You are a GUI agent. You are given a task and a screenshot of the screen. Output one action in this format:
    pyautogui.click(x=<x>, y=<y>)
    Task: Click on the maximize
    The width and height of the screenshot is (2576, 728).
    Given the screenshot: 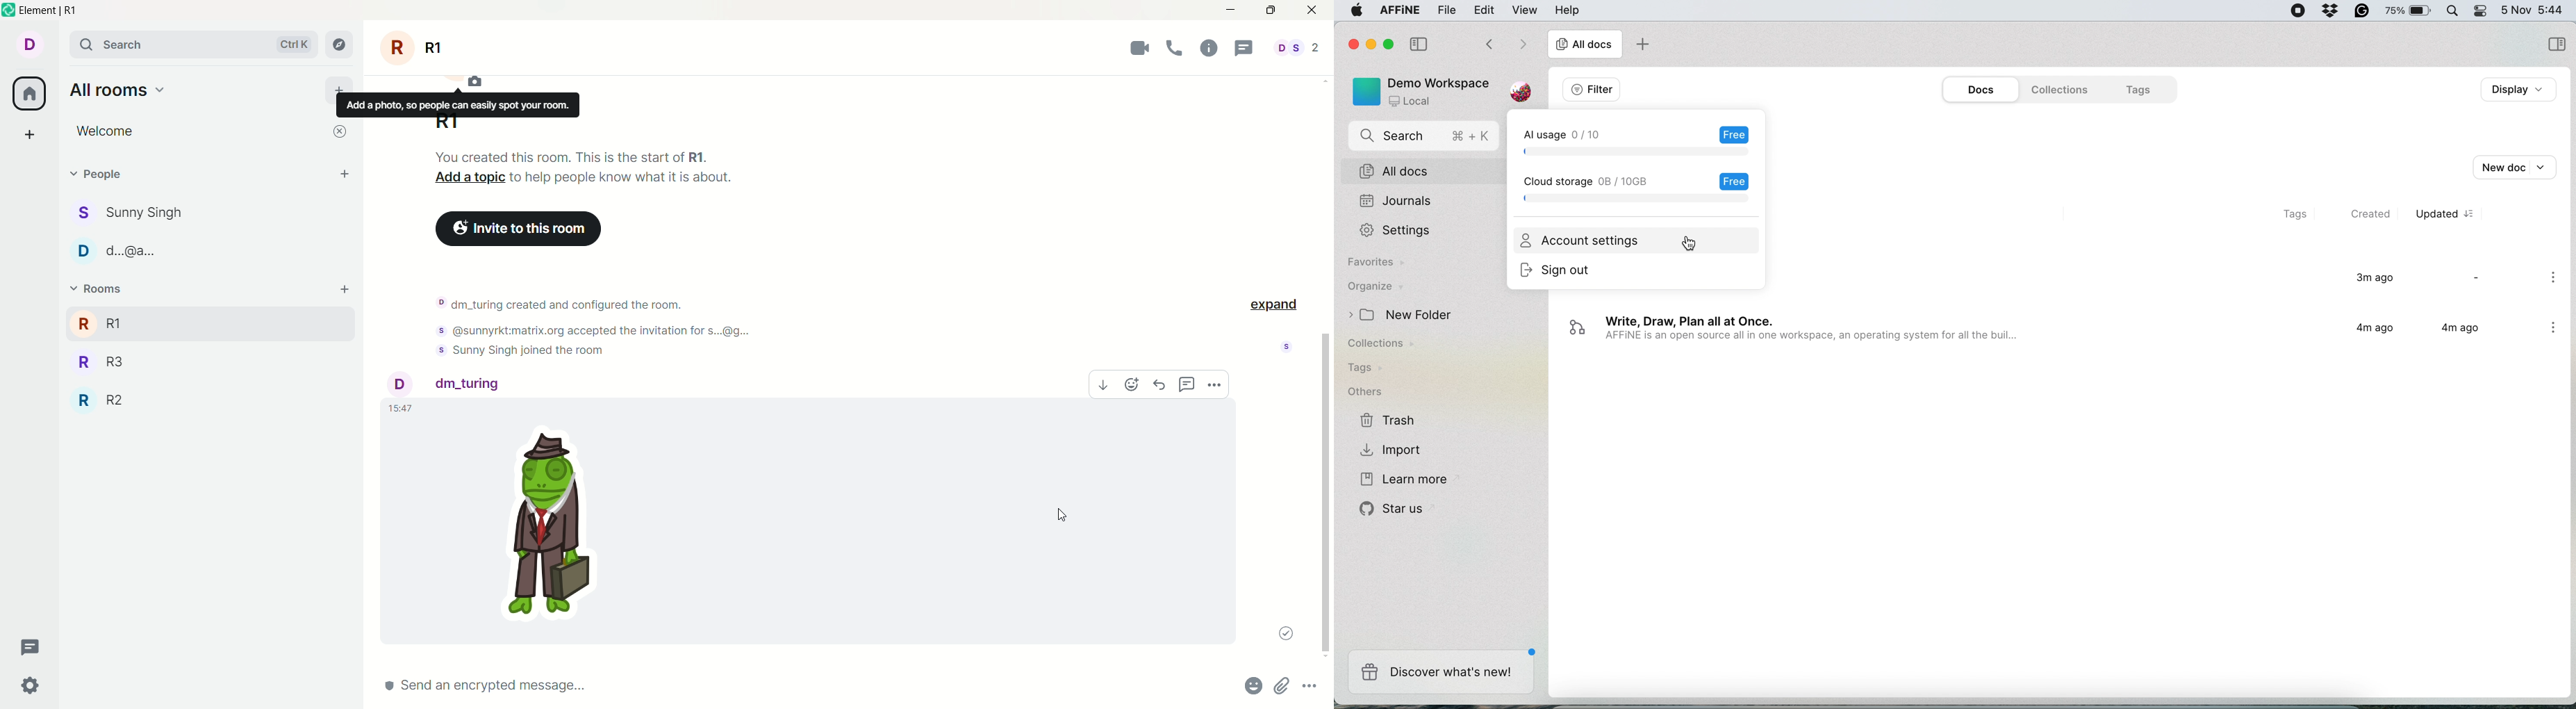 What is the action you would take?
    pyautogui.click(x=1270, y=10)
    